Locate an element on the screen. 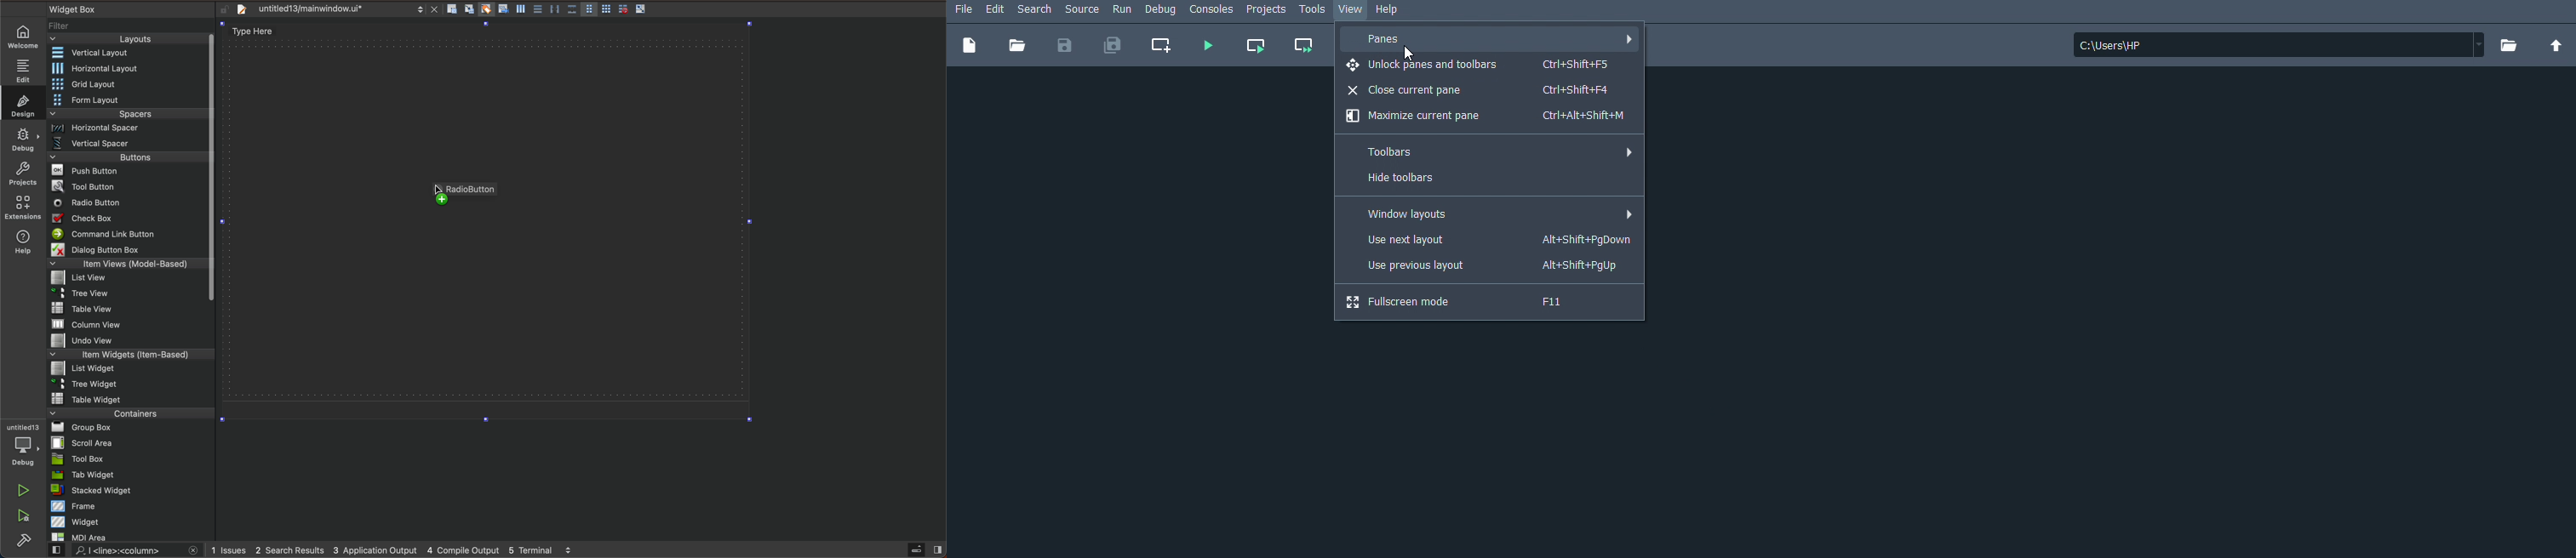 This screenshot has width=2576, height=560. Projects is located at coordinates (1268, 10).